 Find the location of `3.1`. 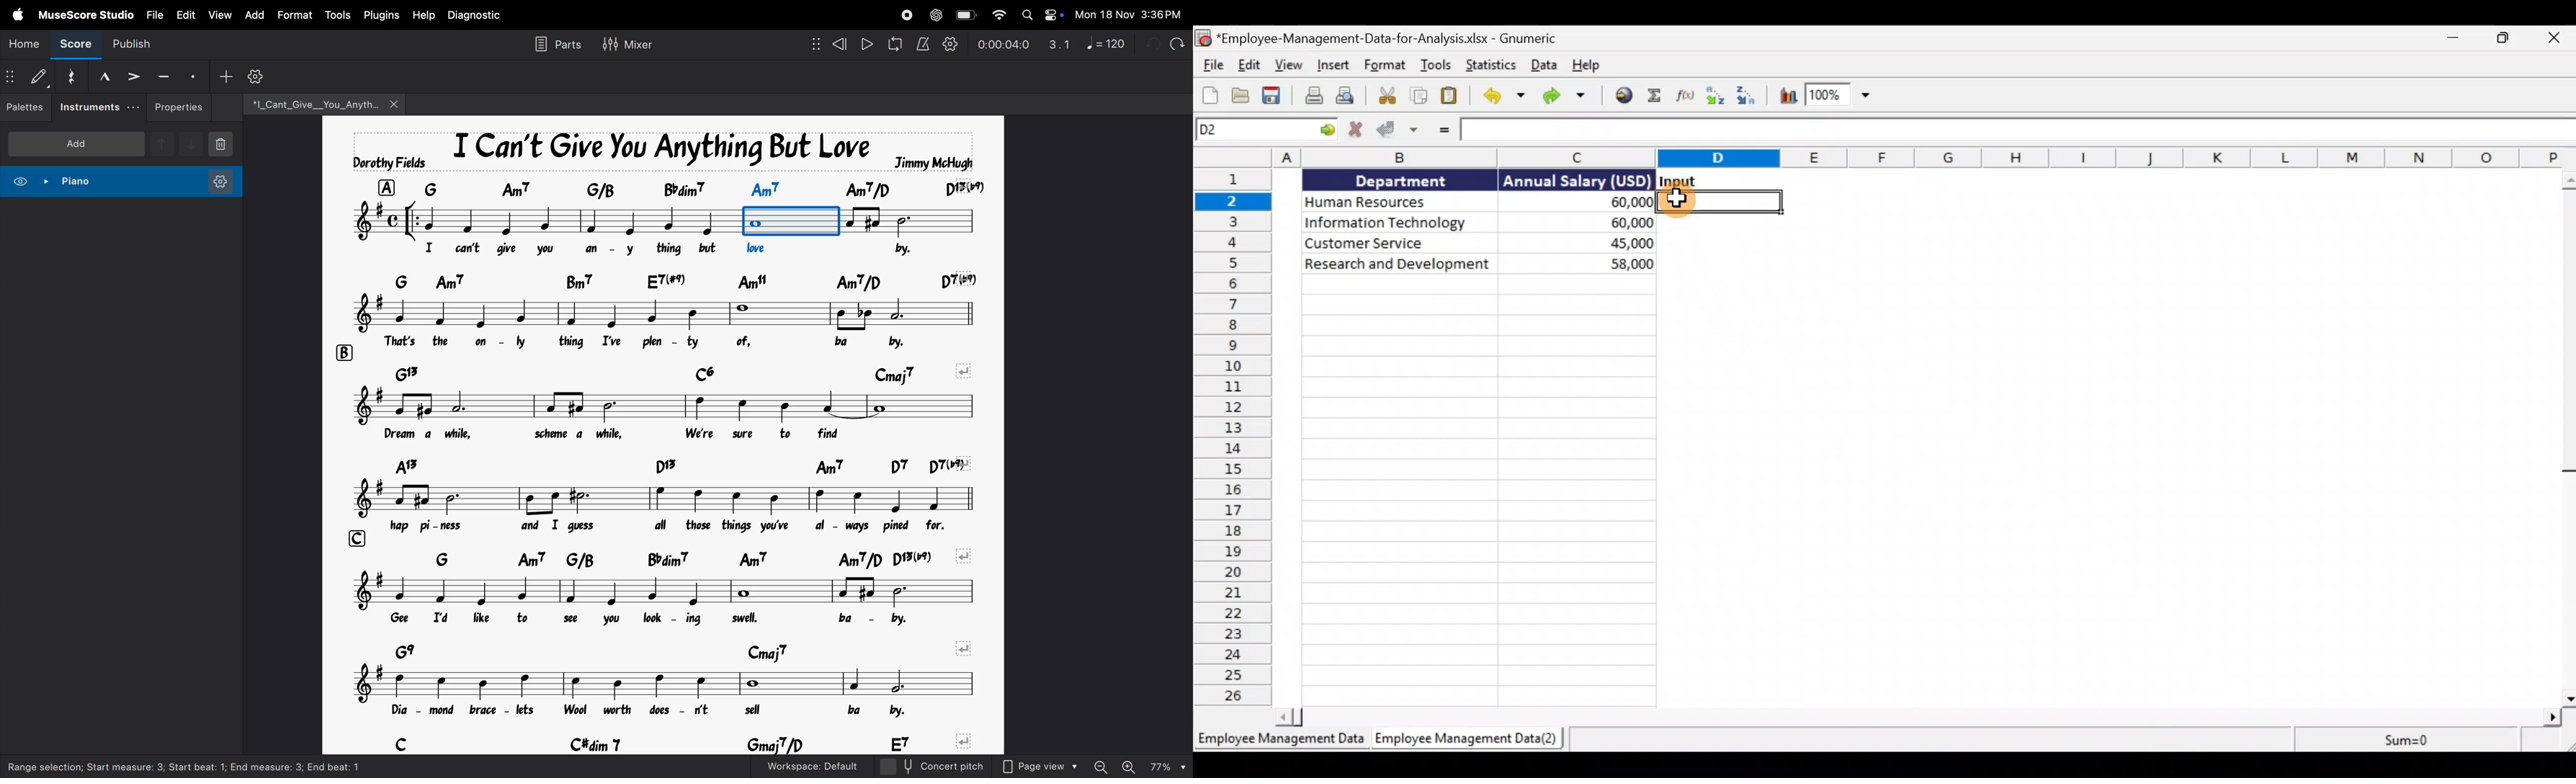

3.1 is located at coordinates (1057, 43).